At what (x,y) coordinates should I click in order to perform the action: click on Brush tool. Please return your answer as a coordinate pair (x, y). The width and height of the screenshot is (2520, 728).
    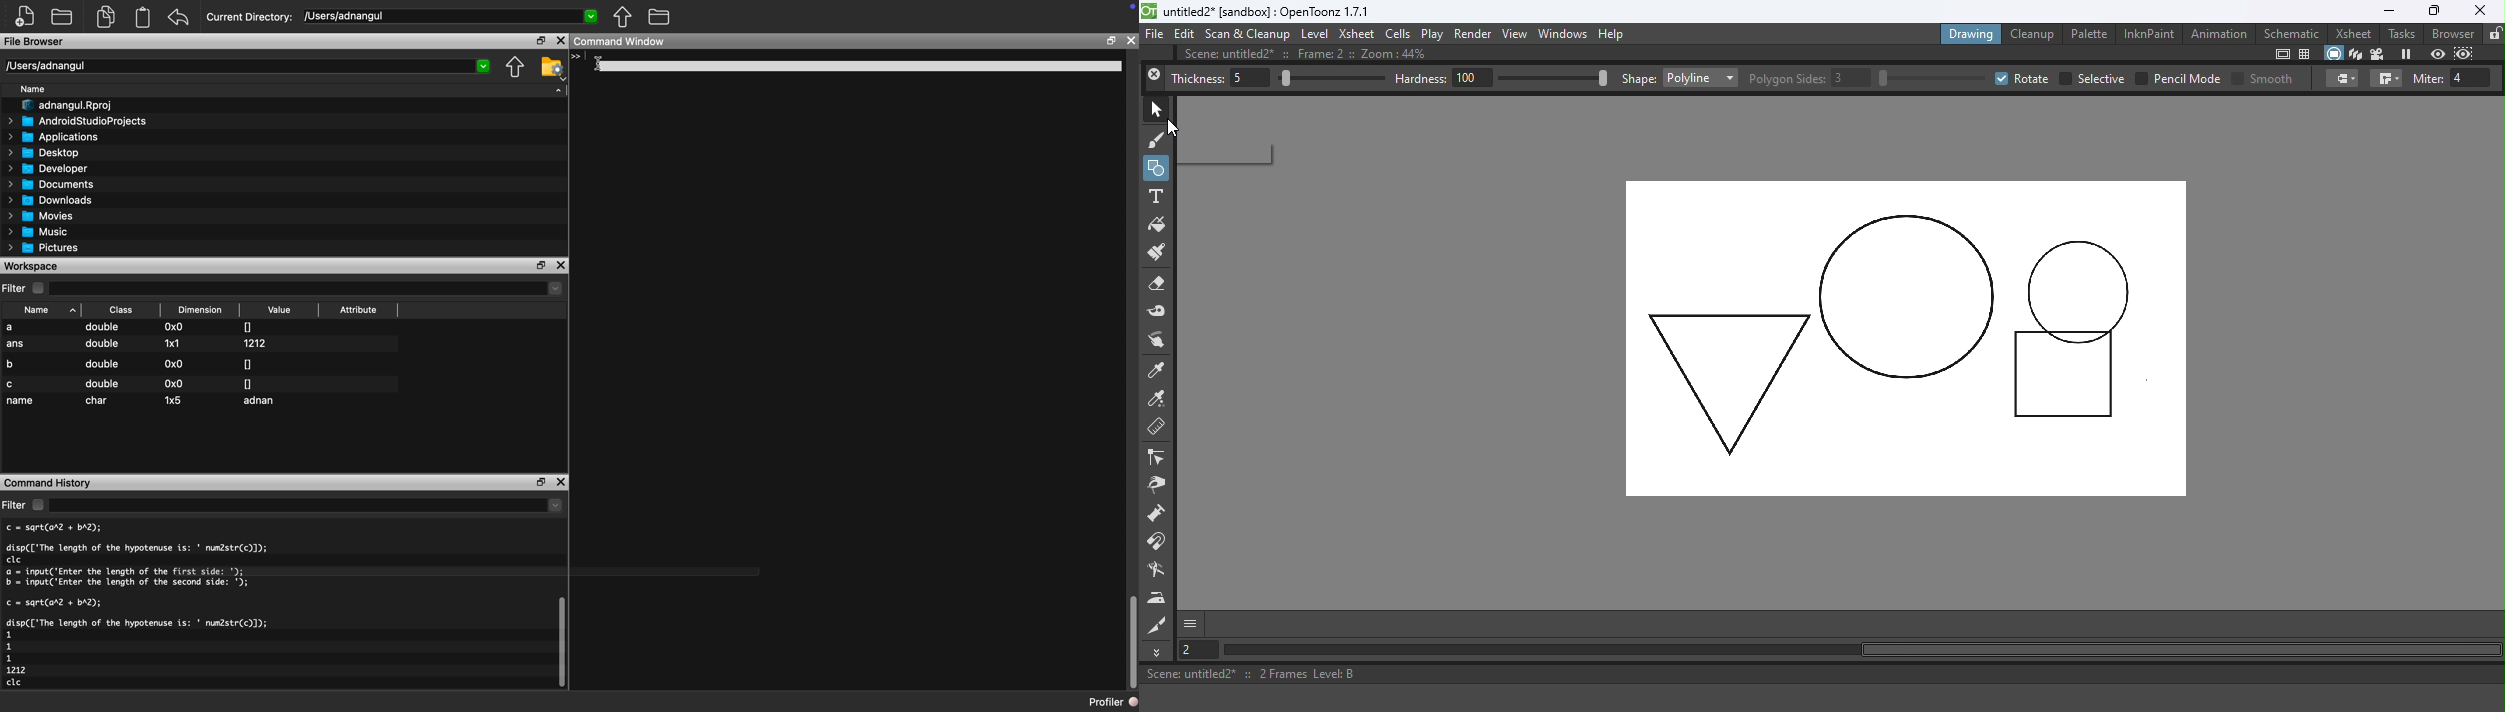
    Looking at the image, I should click on (1157, 141).